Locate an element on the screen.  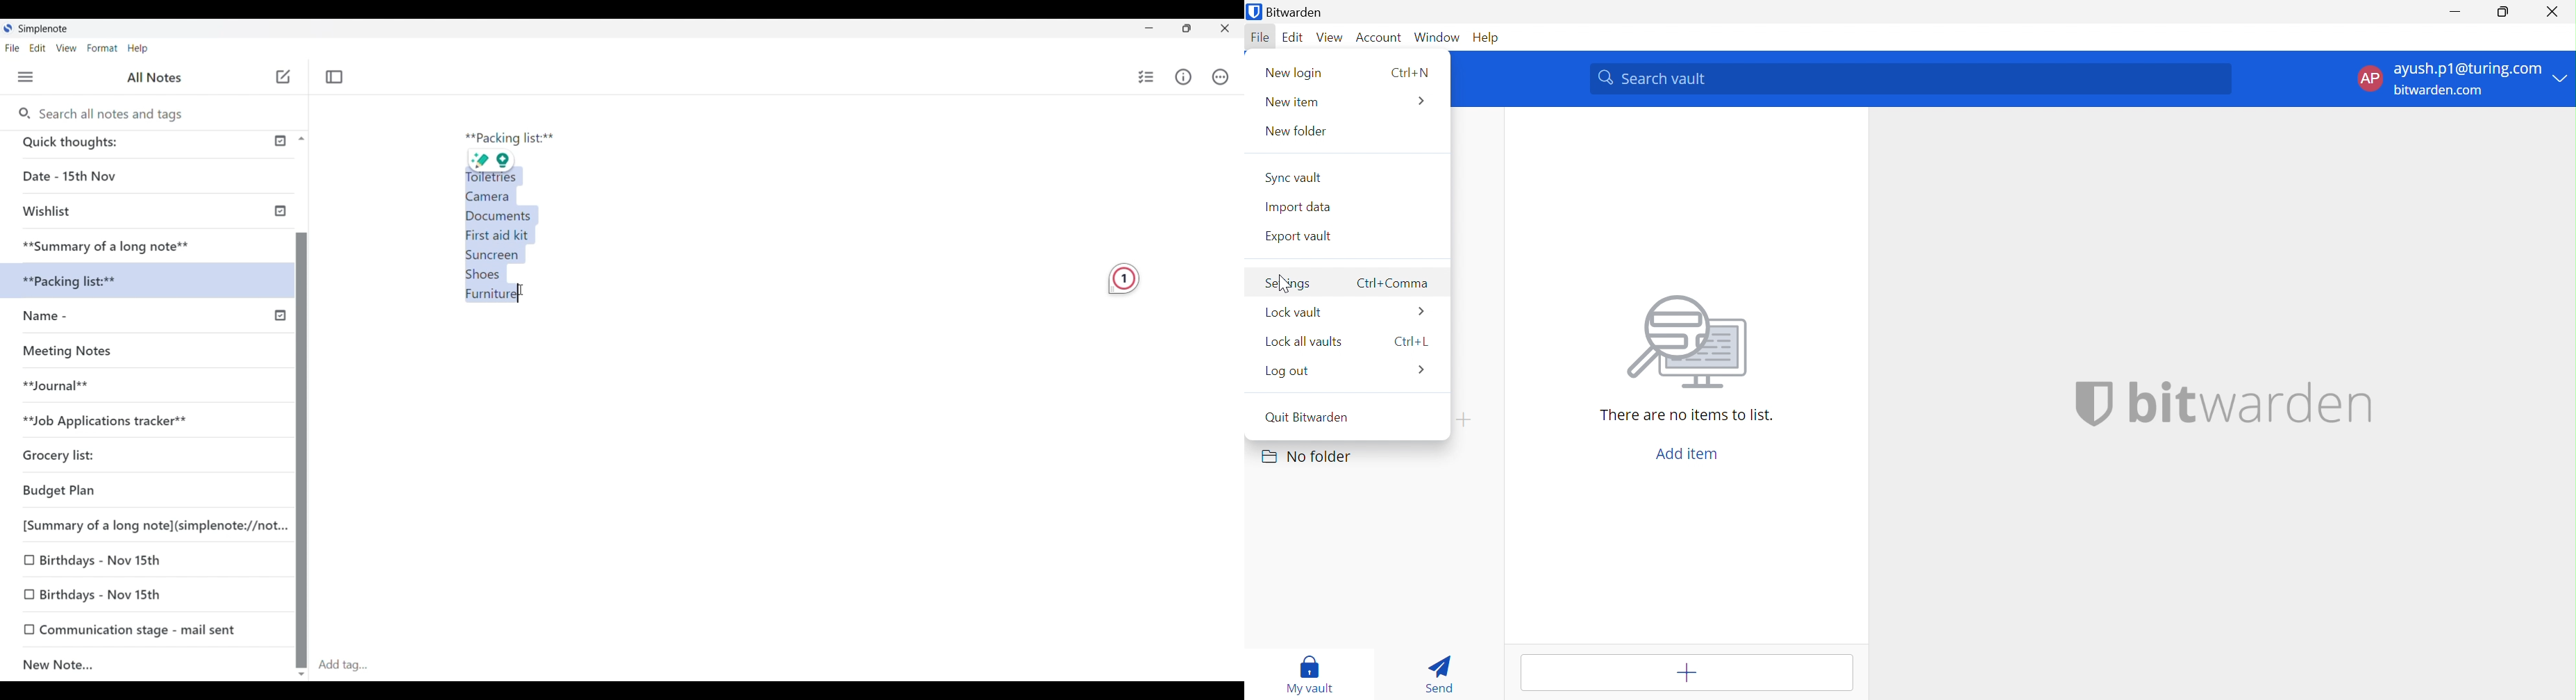
Close interface is located at coordinates (1225, 28).